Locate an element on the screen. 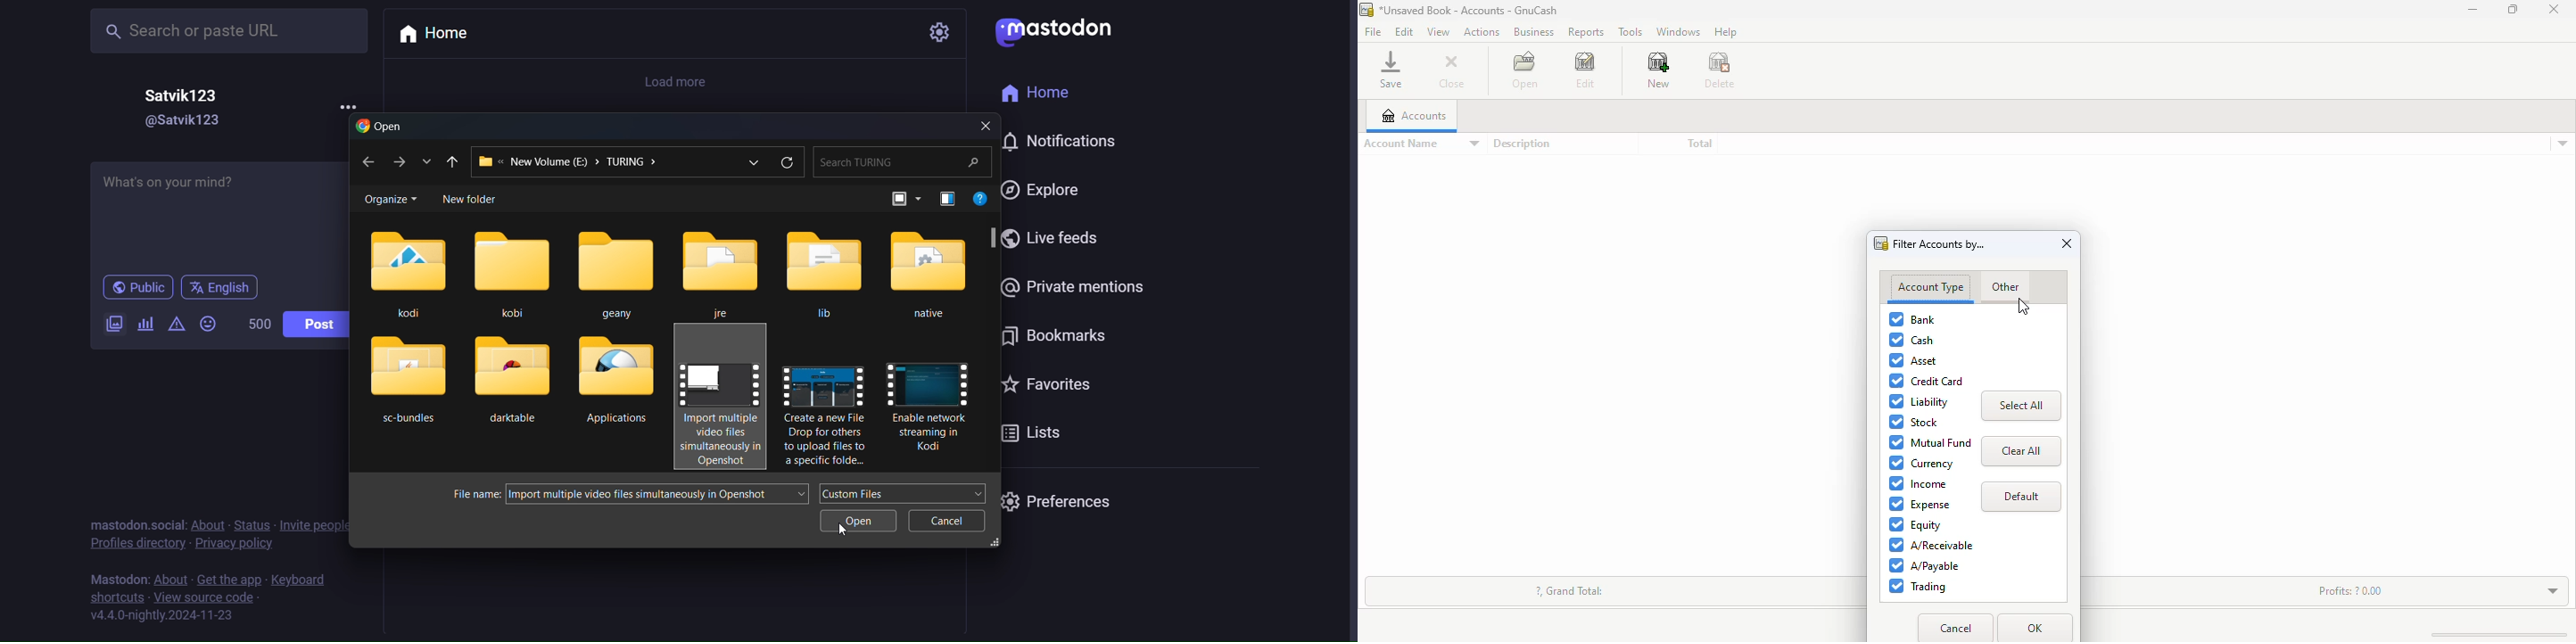 The height and width of the screenshot is (644, 2576). mutual fund is located at coordinates (1931, 442).